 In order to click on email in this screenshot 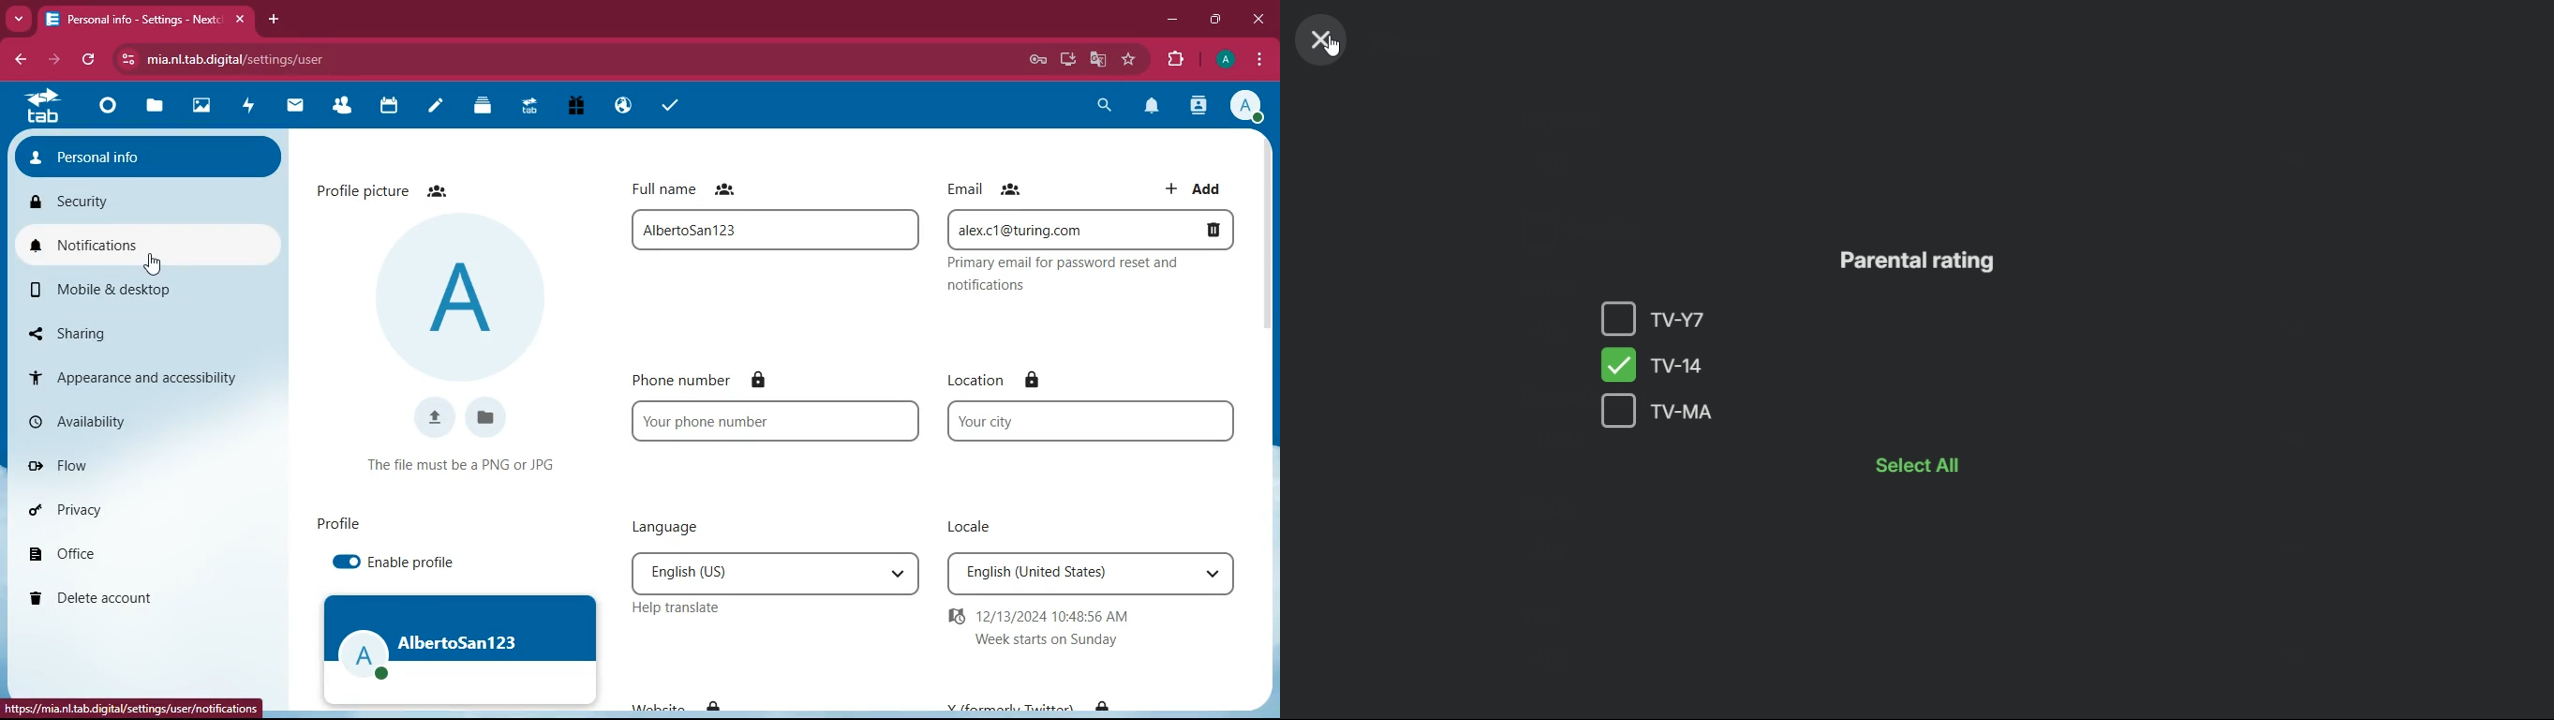, I will do `click(965, 188)`.